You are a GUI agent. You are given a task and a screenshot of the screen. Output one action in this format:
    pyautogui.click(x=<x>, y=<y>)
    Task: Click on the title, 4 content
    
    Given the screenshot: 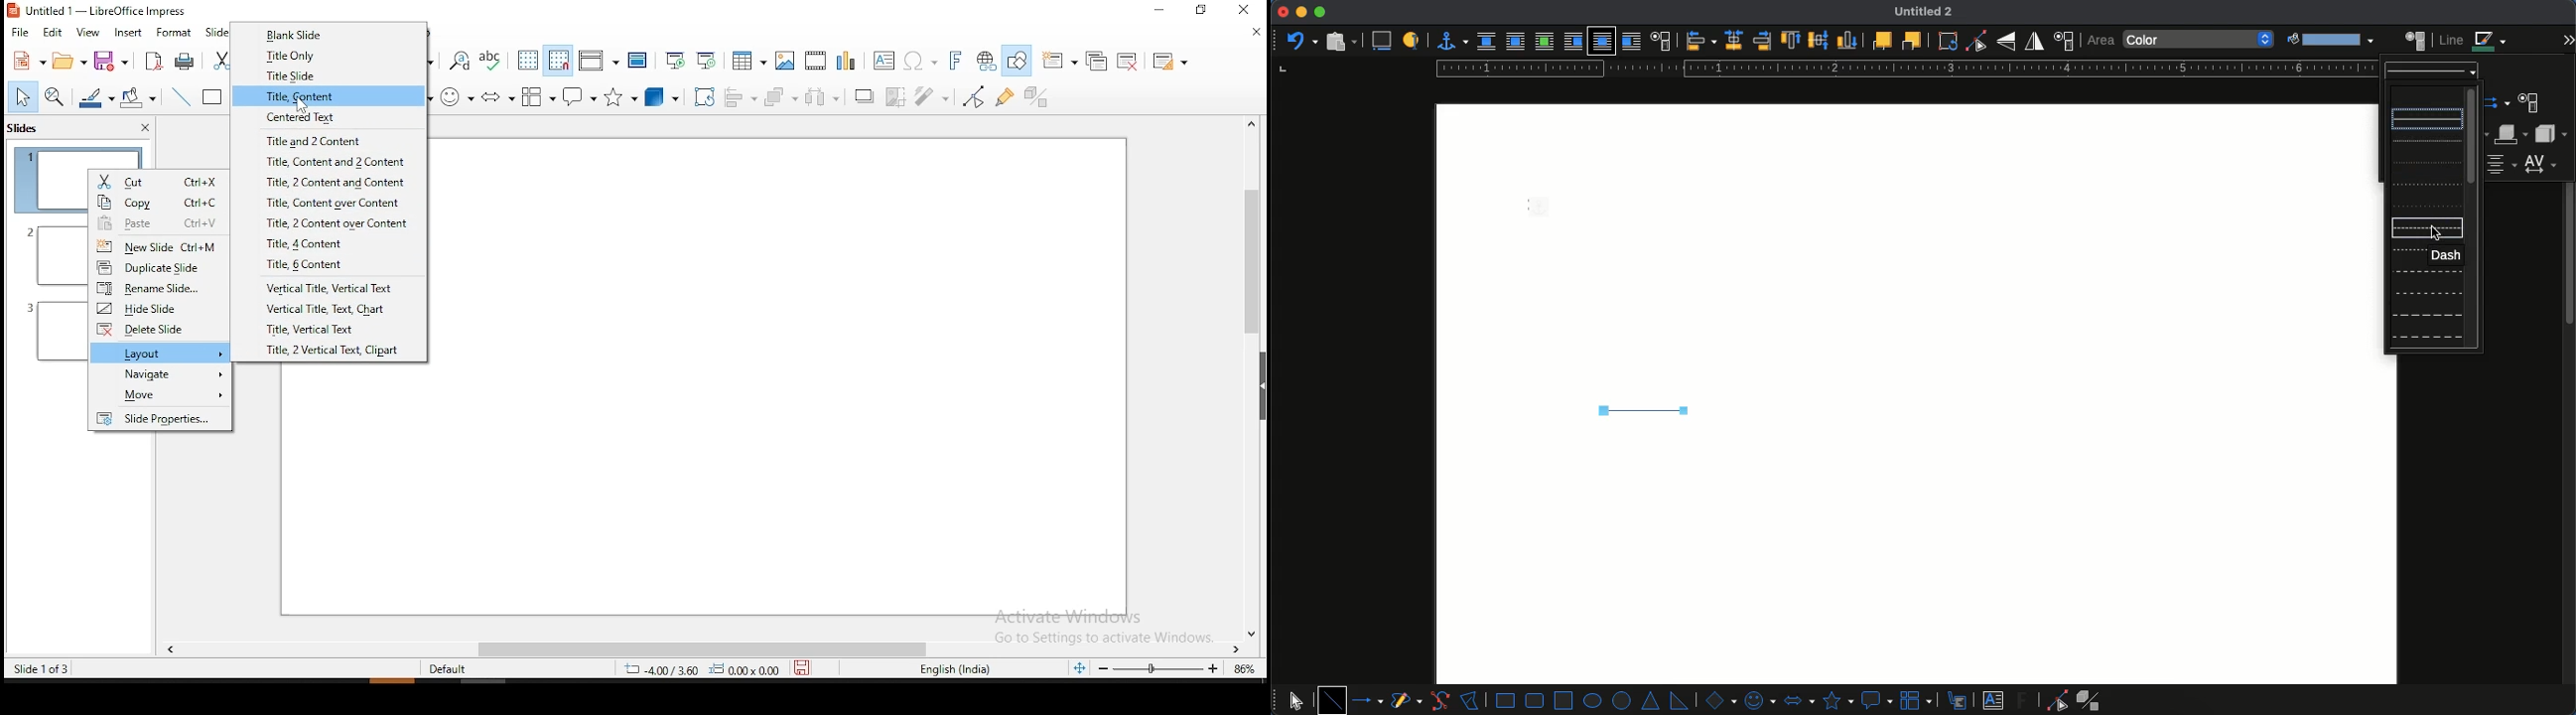 What is the action you would take?
    pyautogui.click(x=329, y=242)
    